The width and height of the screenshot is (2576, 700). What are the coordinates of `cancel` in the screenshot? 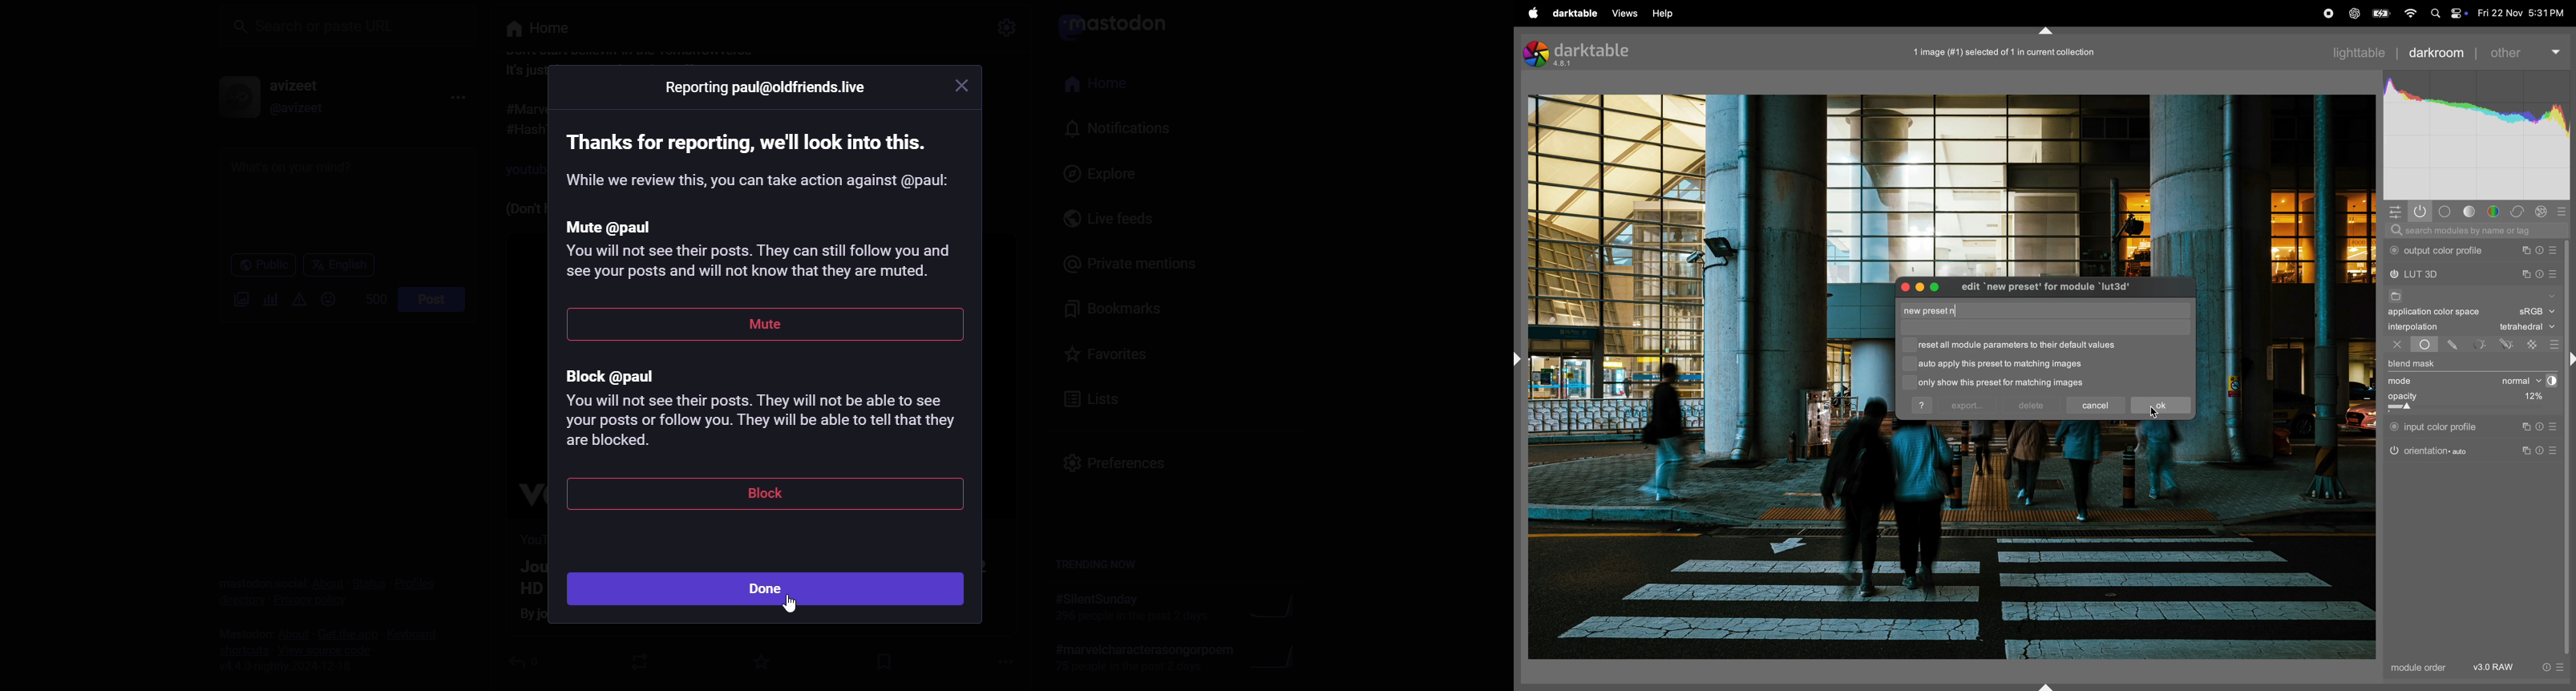 It's located at (2097, 404).